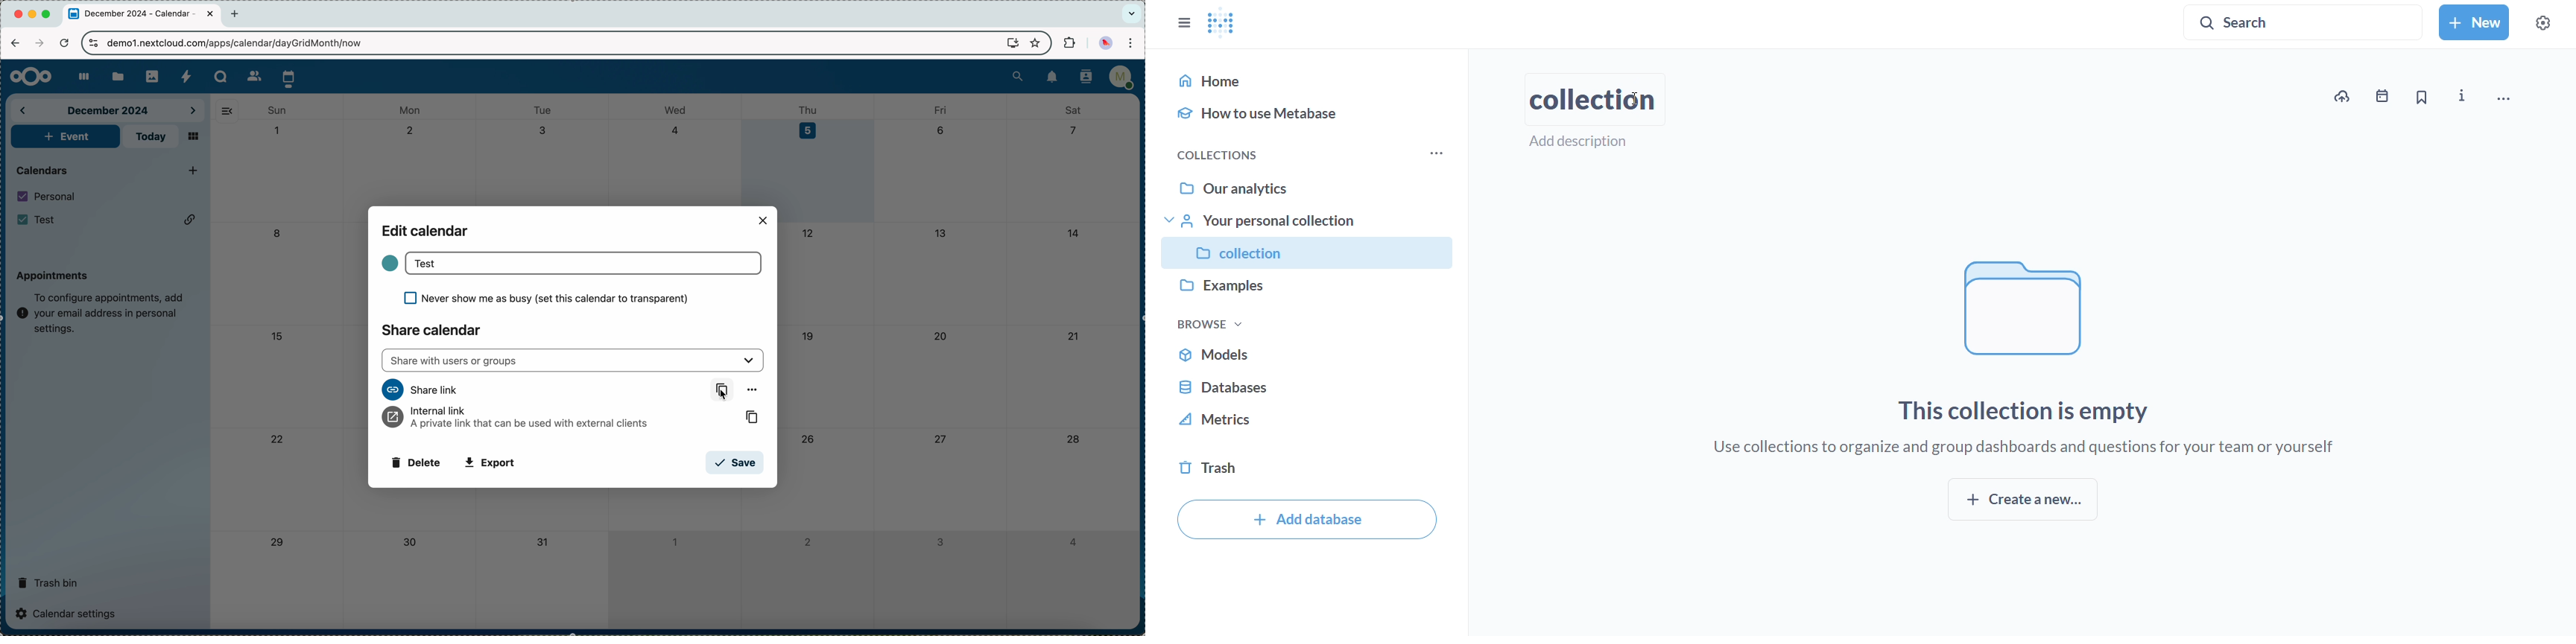  What do you see at coordinates (2027, 448) in the screenshot?
I see `use collections to organize and group dashboards and questions for your team or yourself` at bounding box center [2027, 448].